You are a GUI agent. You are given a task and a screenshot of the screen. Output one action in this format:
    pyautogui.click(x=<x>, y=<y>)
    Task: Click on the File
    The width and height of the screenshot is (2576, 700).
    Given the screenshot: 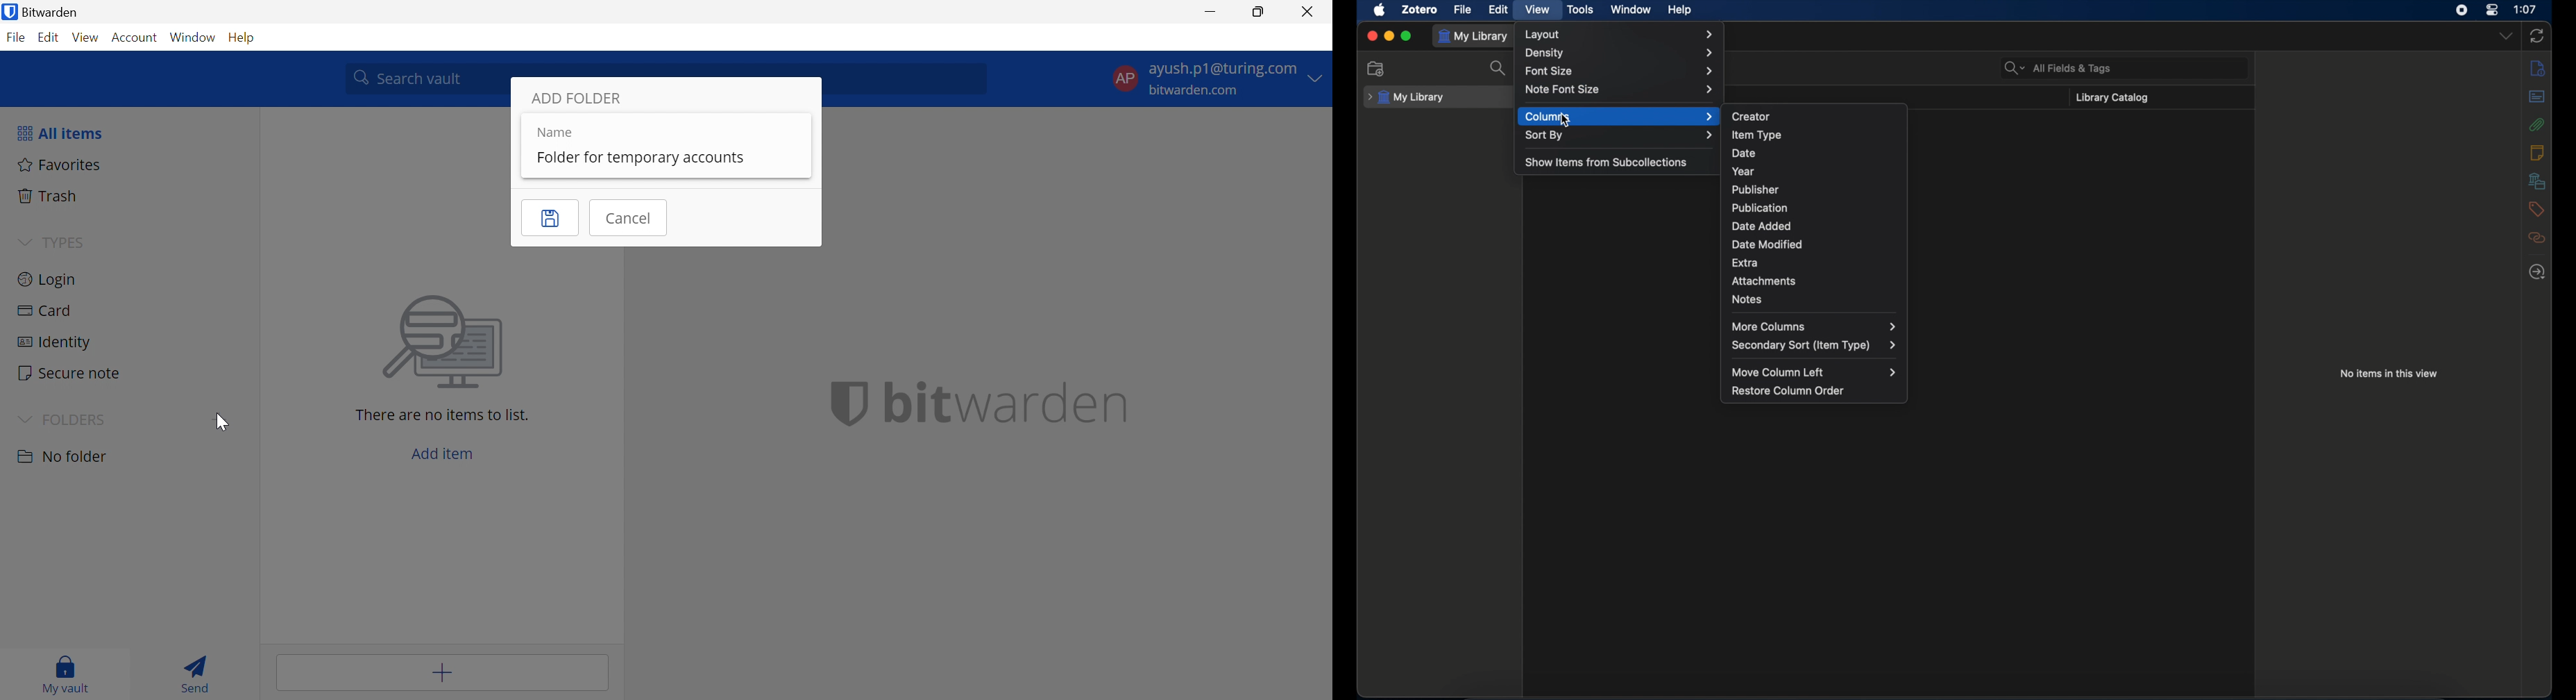 What is the action you would take?
    pyautogui.click(x=16, y=35)
    